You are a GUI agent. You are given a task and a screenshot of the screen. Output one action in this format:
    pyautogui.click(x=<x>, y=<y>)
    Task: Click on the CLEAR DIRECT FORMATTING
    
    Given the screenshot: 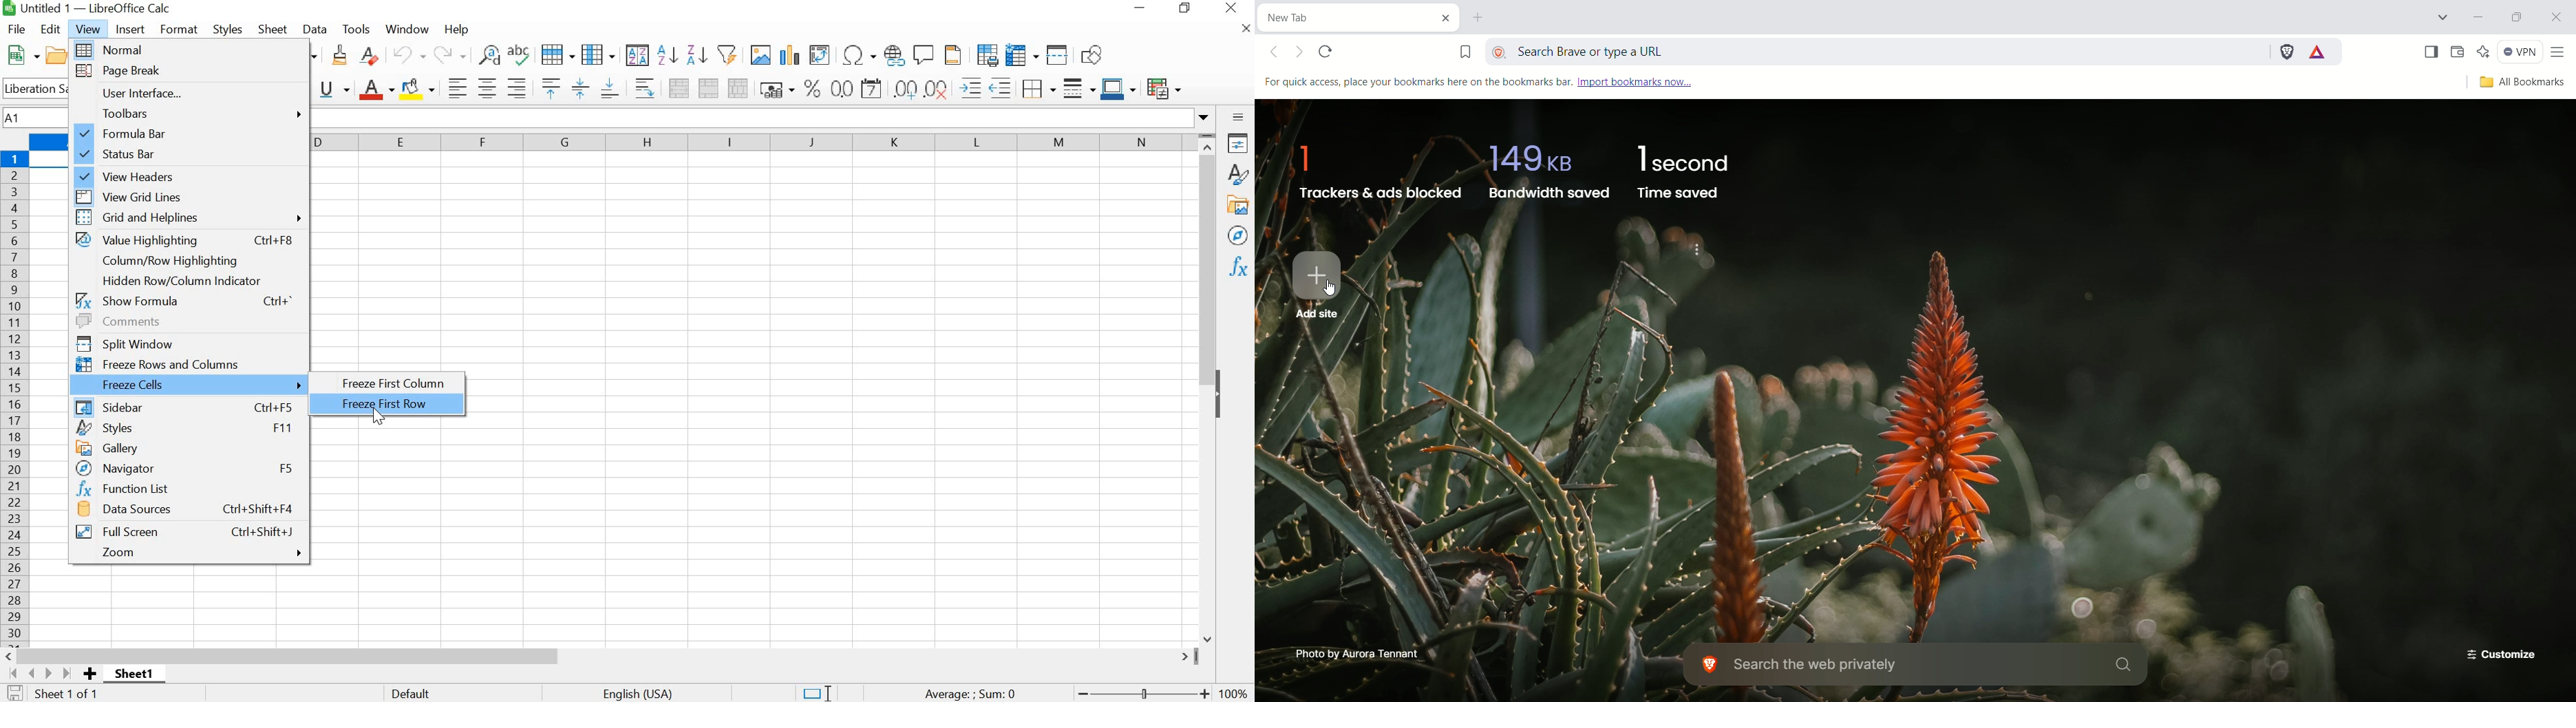 What is the action you would take?
    pyautogui.click(x=375, y=58)
    